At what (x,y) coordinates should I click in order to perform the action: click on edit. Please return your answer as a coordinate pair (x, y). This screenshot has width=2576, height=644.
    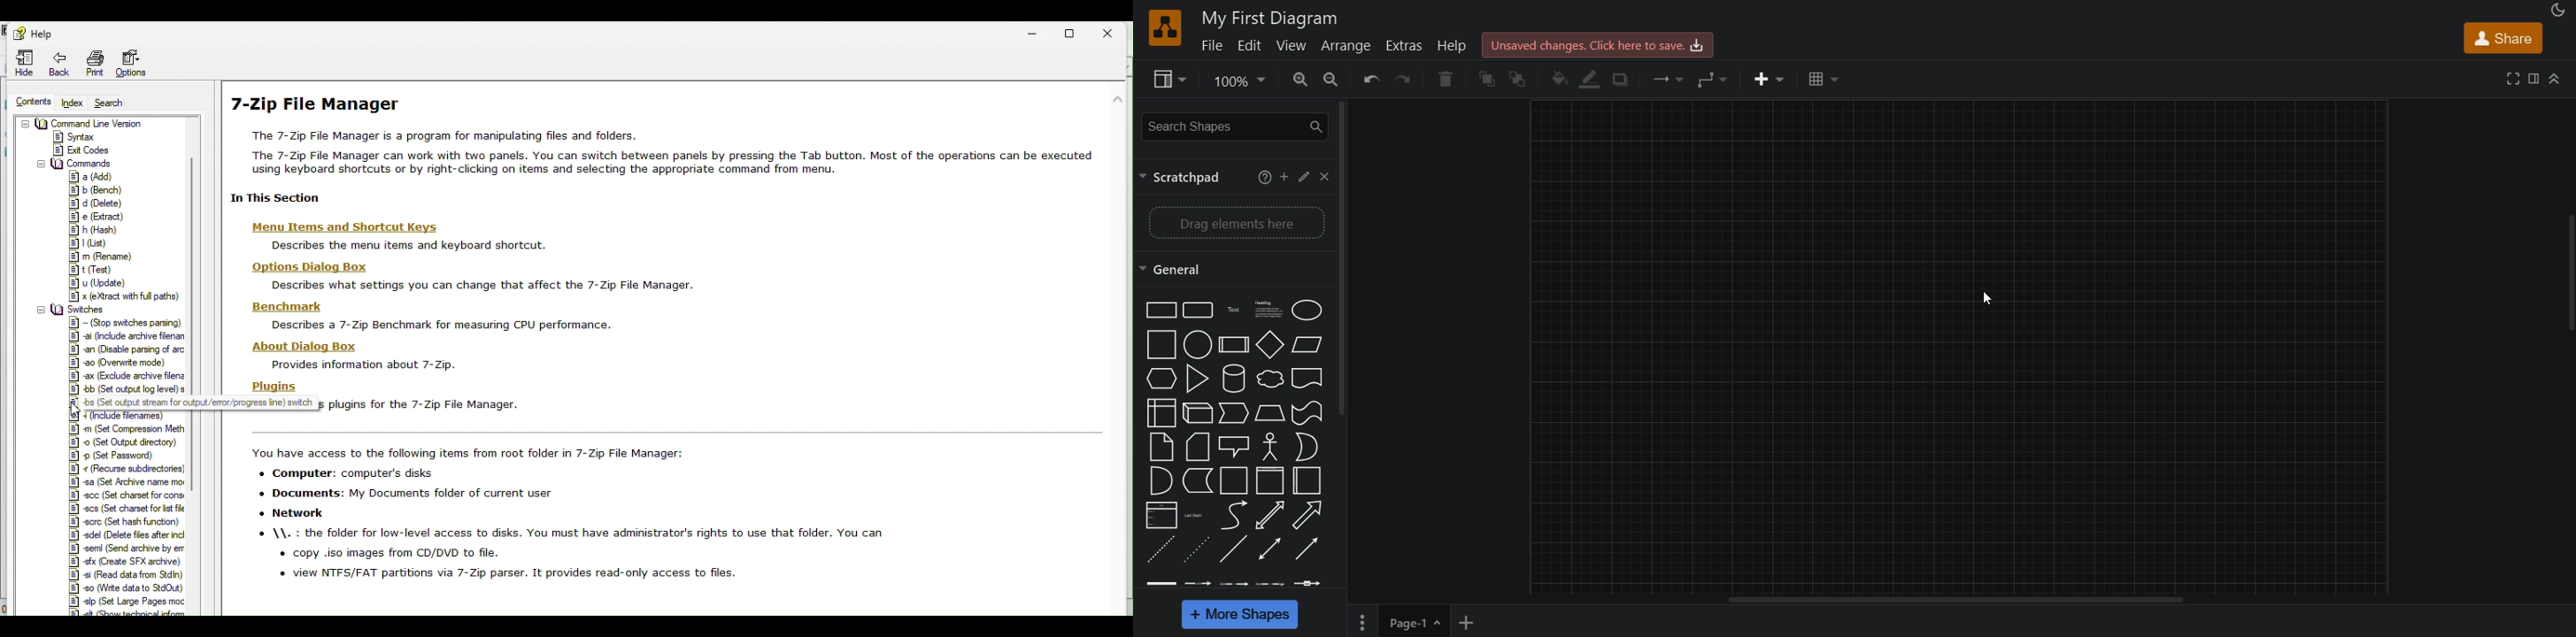
    Looking at the image, I should click on (1303, 176).